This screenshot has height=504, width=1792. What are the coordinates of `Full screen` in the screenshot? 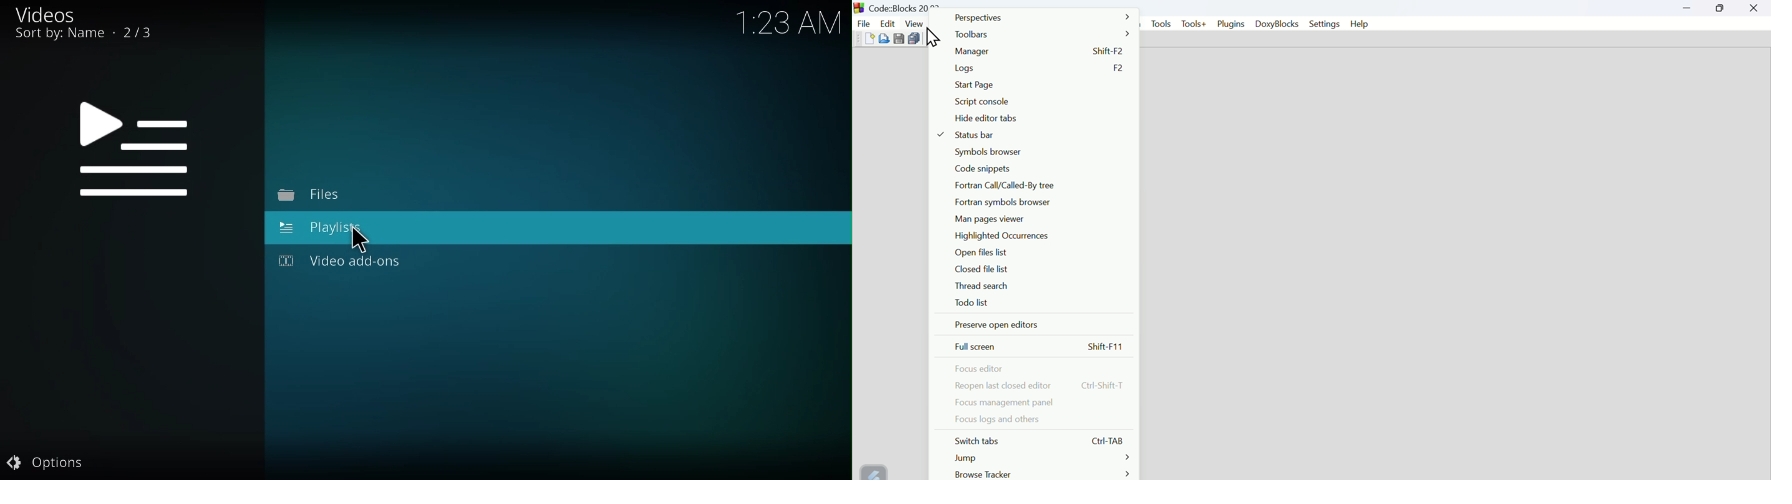 It's located at (1039, 347).